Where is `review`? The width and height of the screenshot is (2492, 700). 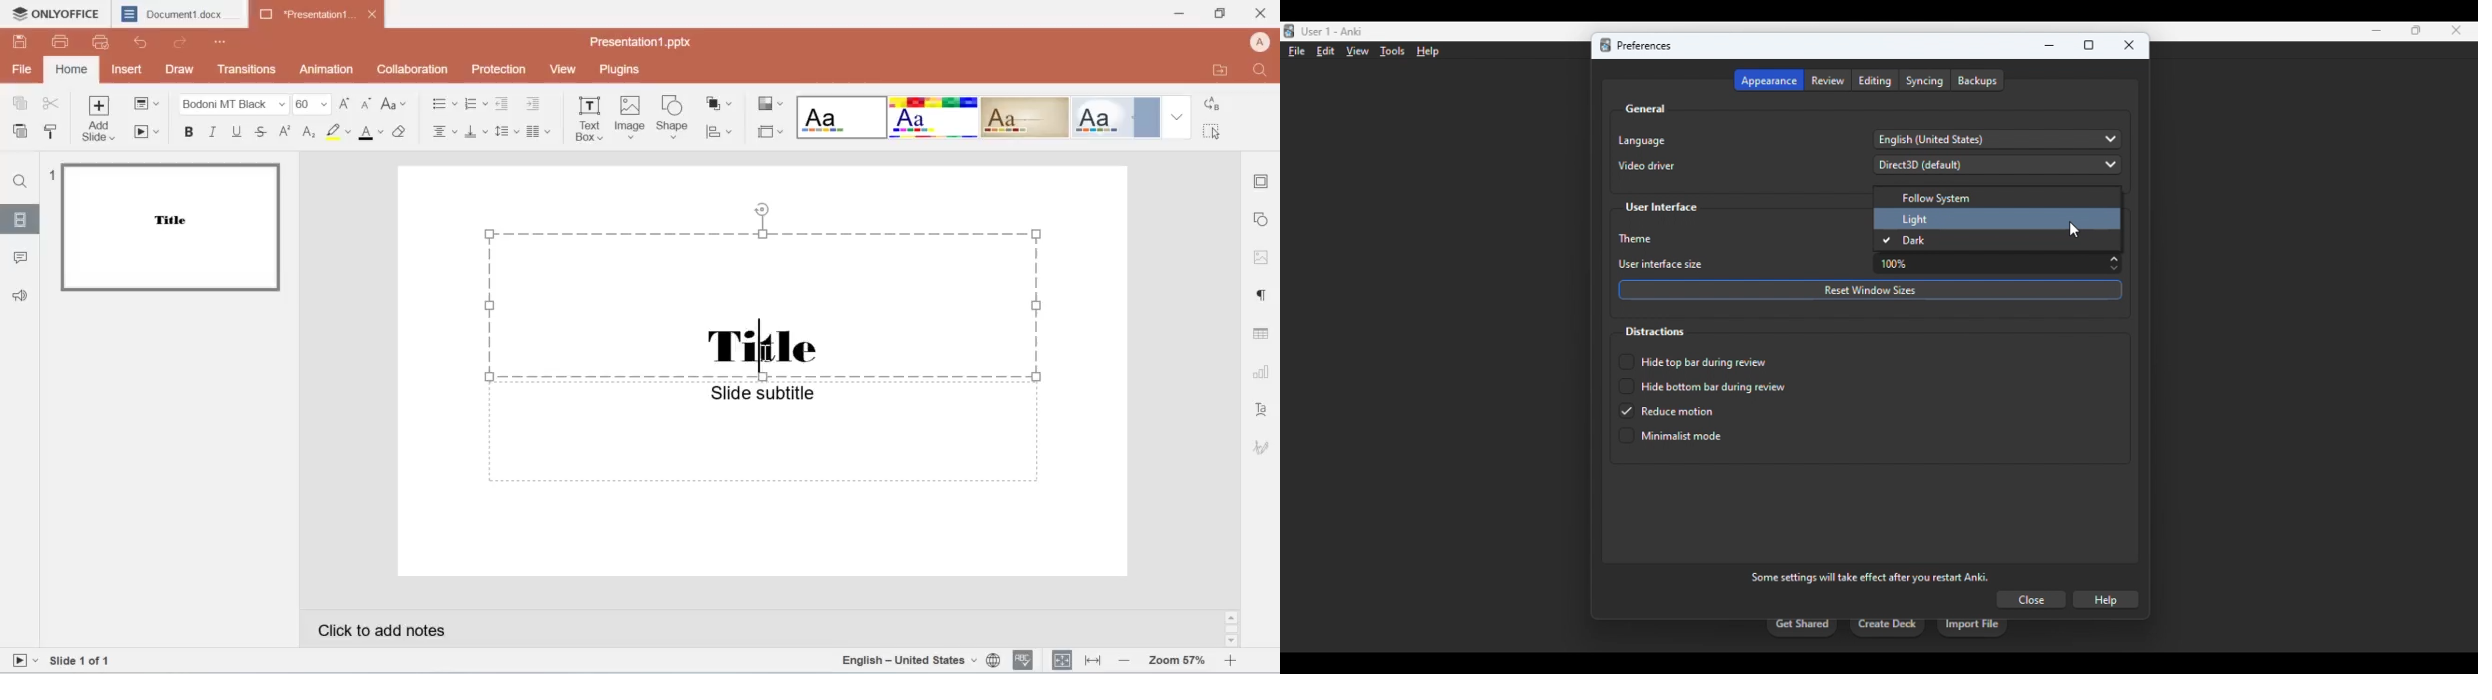
review is located at coordinates (1829, 81).